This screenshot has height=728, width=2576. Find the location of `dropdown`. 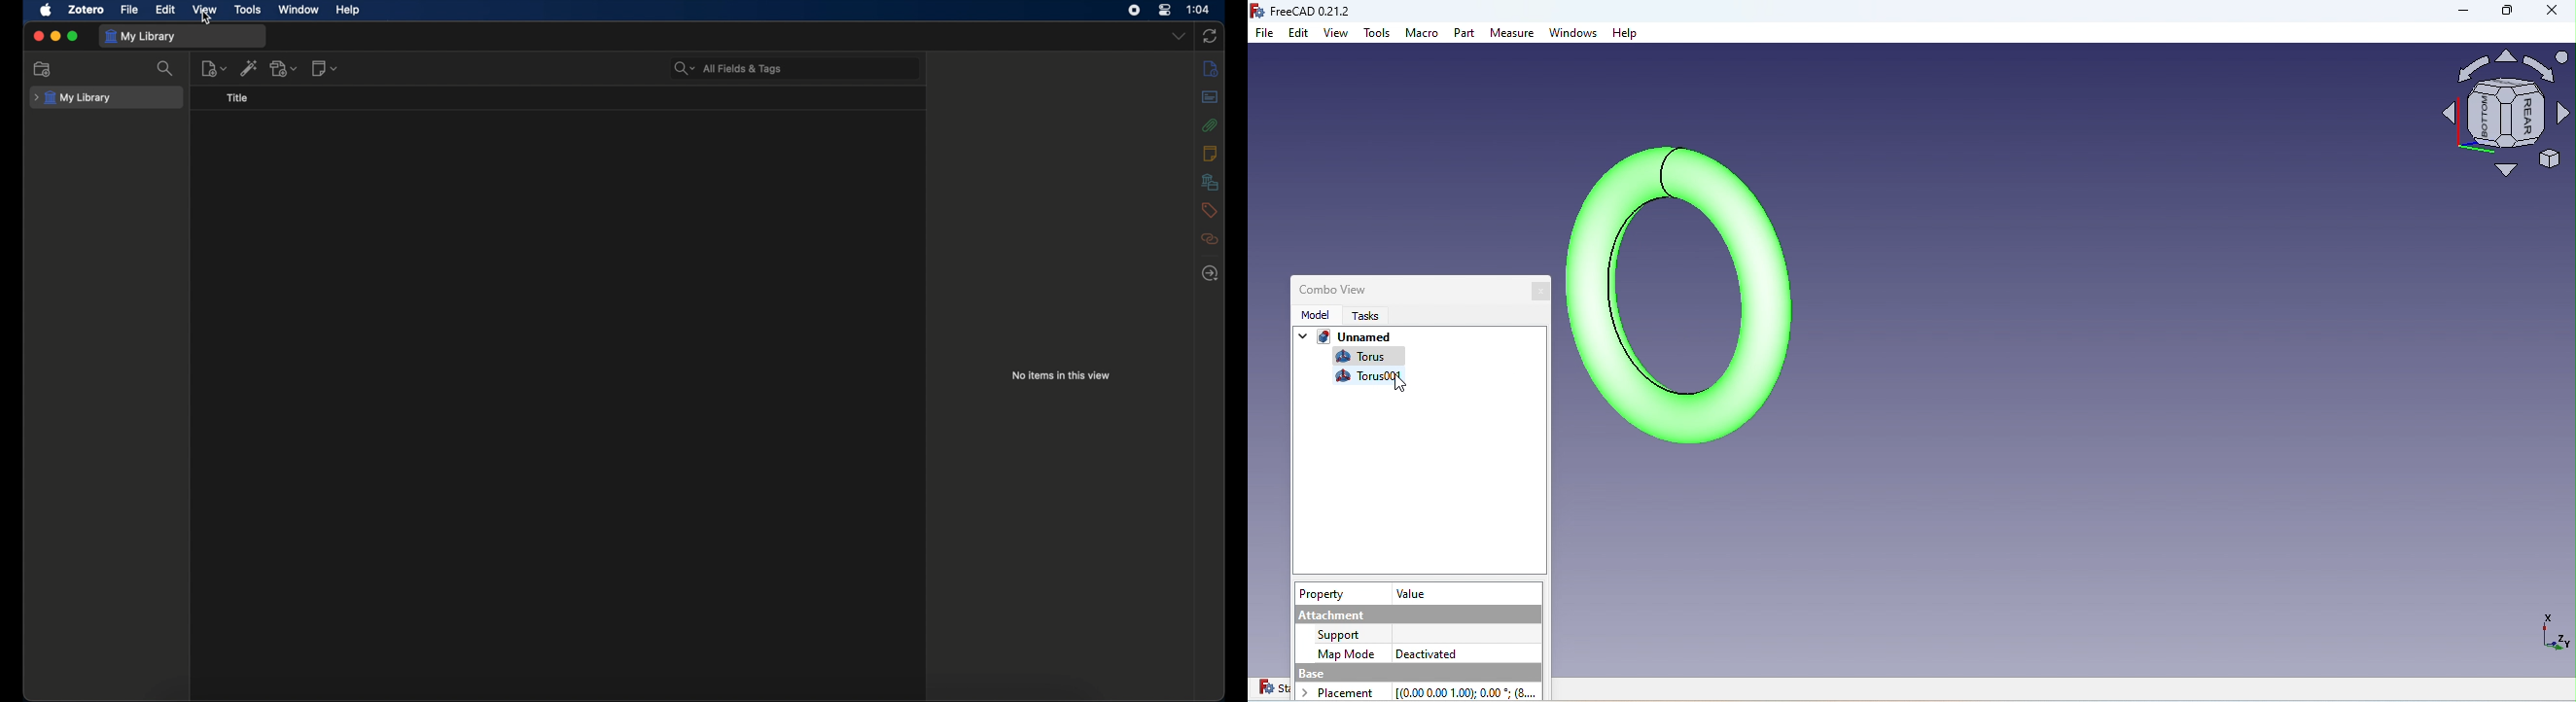

dropdown is located at coordinates (1179, 36).